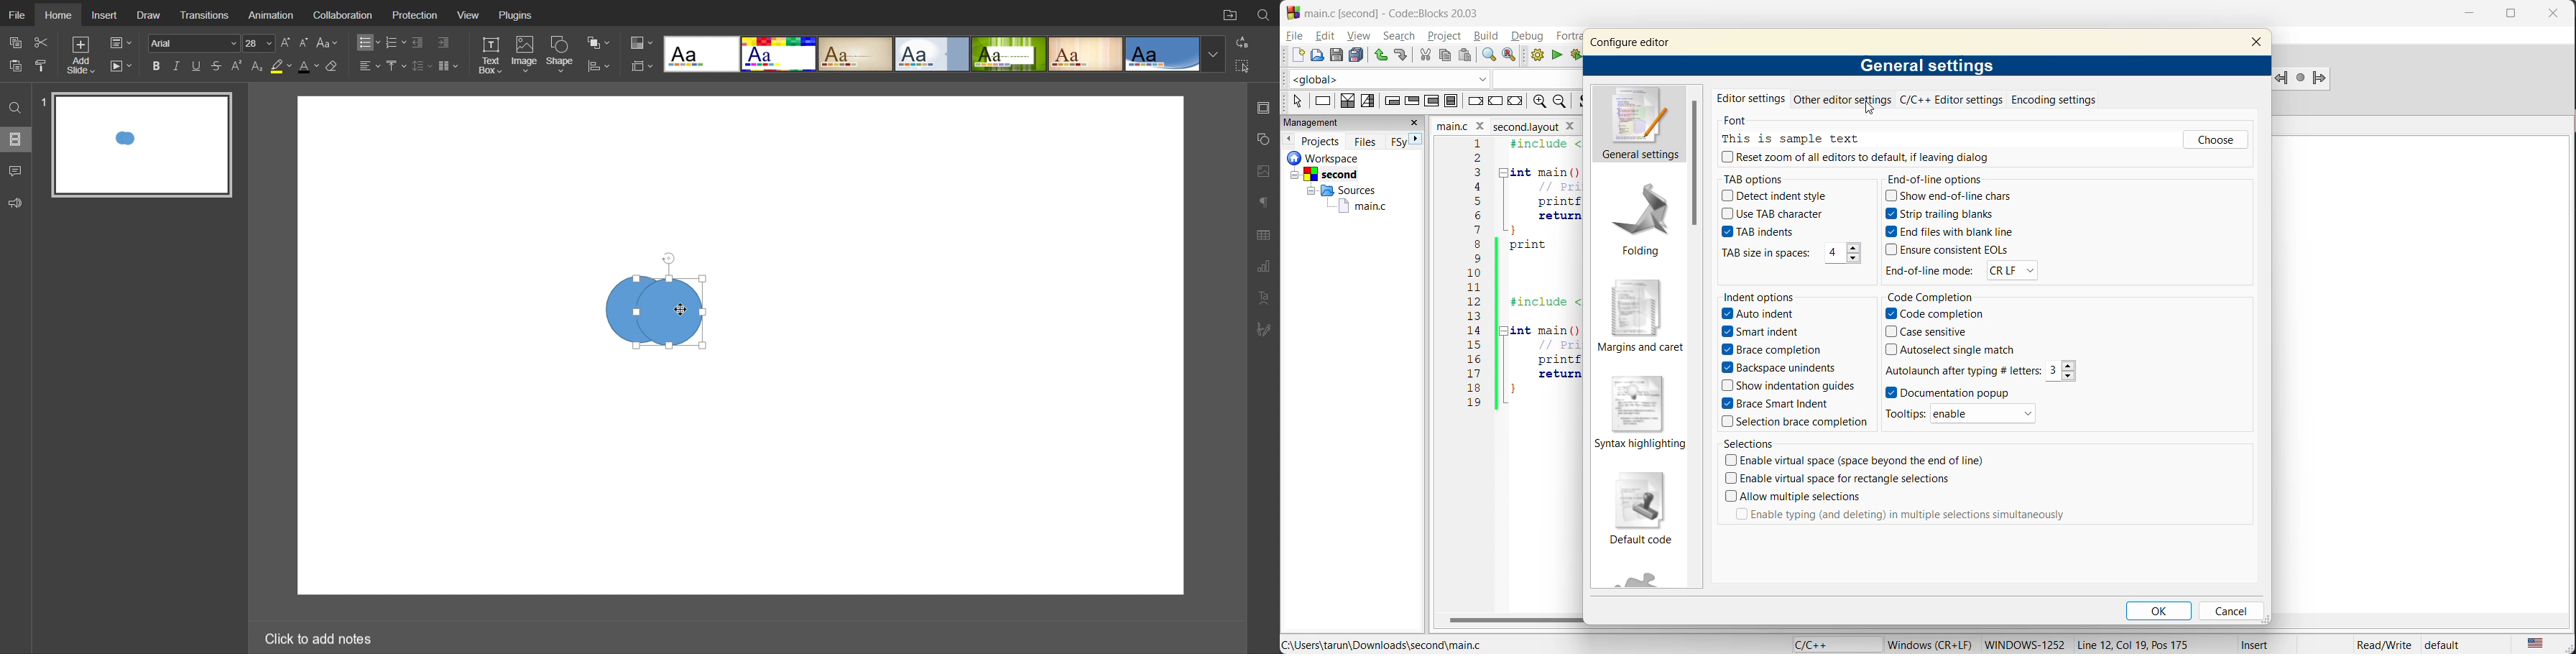  Describe the element at coordinates (80, 57) in the screenshot. I see `Add Slide` at that location.